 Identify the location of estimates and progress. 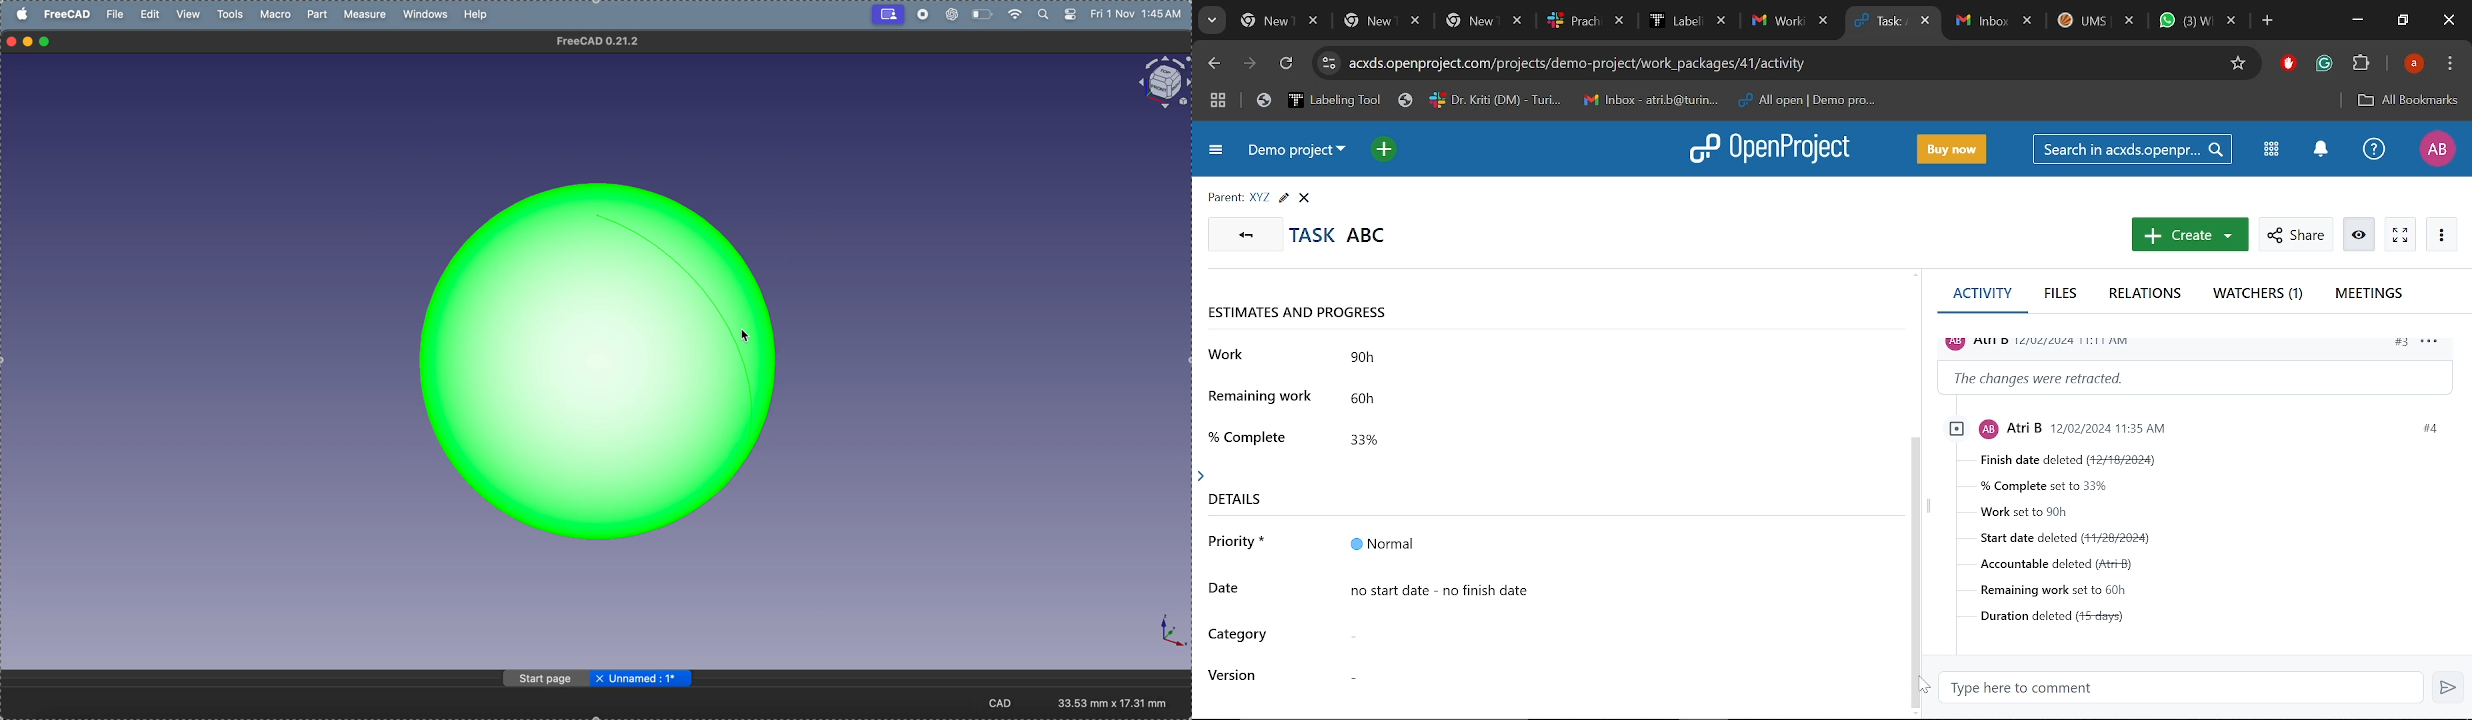
(1309, 314).